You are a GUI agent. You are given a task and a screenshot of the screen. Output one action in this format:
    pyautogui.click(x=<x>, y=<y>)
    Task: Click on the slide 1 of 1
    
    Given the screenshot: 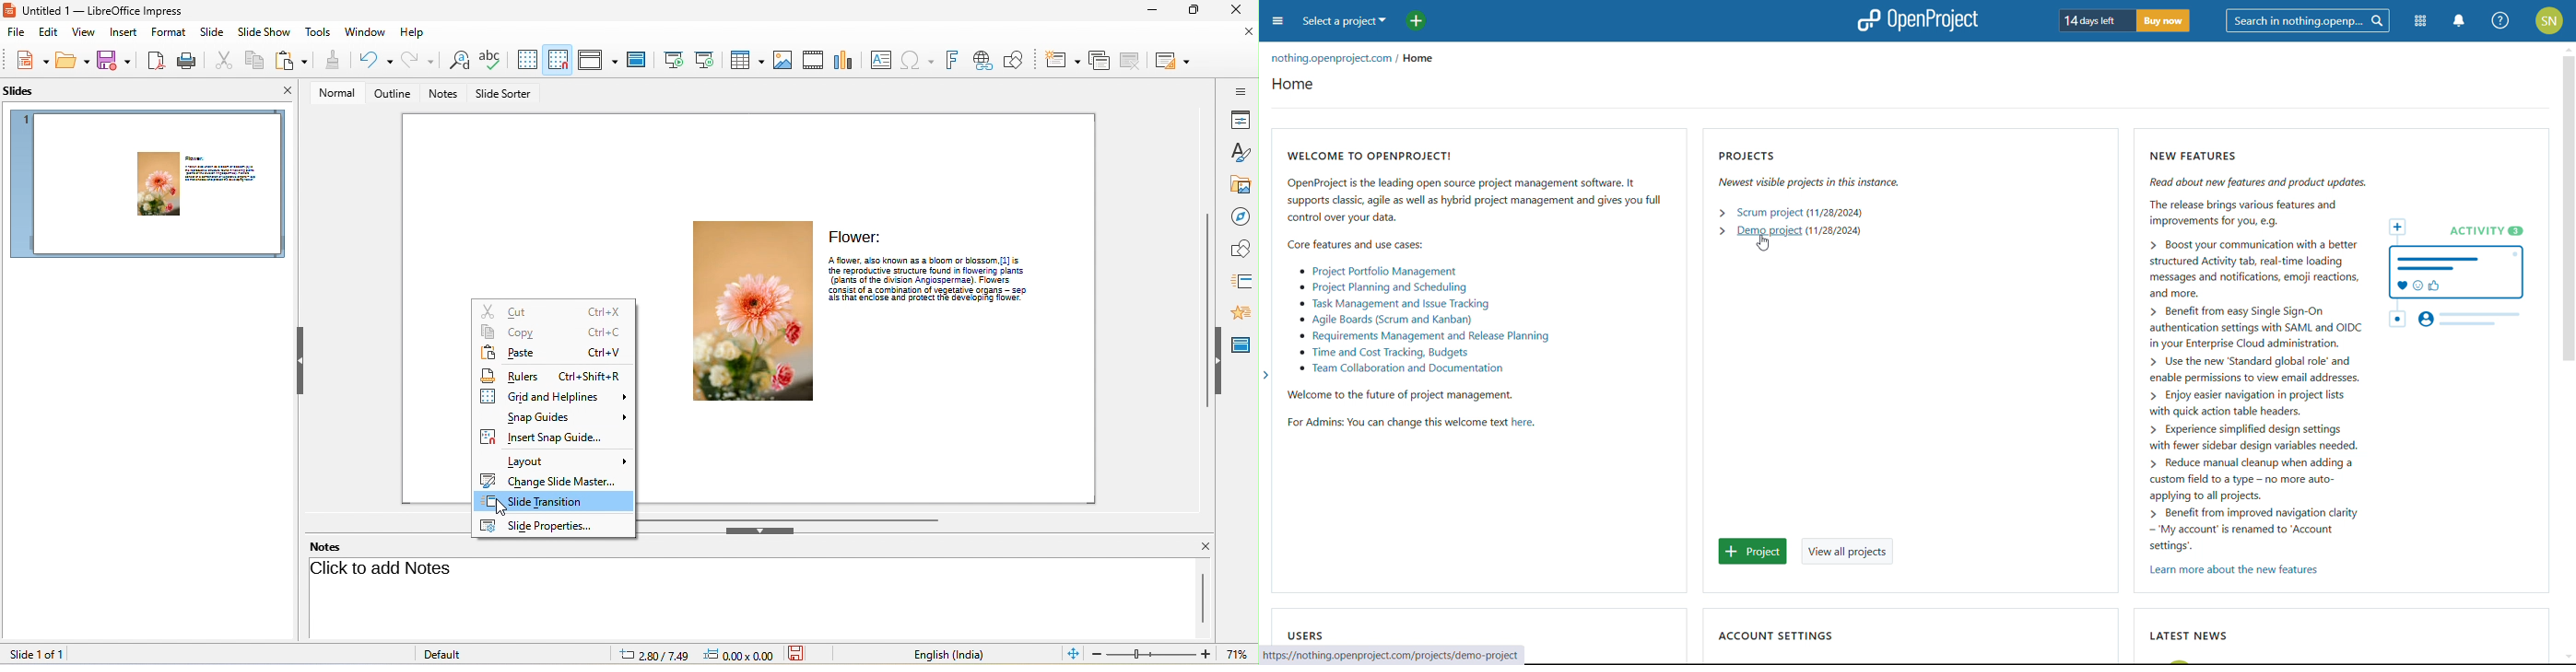 What is the action you would take?
    pyautogui.click(x=35, y=654)
    